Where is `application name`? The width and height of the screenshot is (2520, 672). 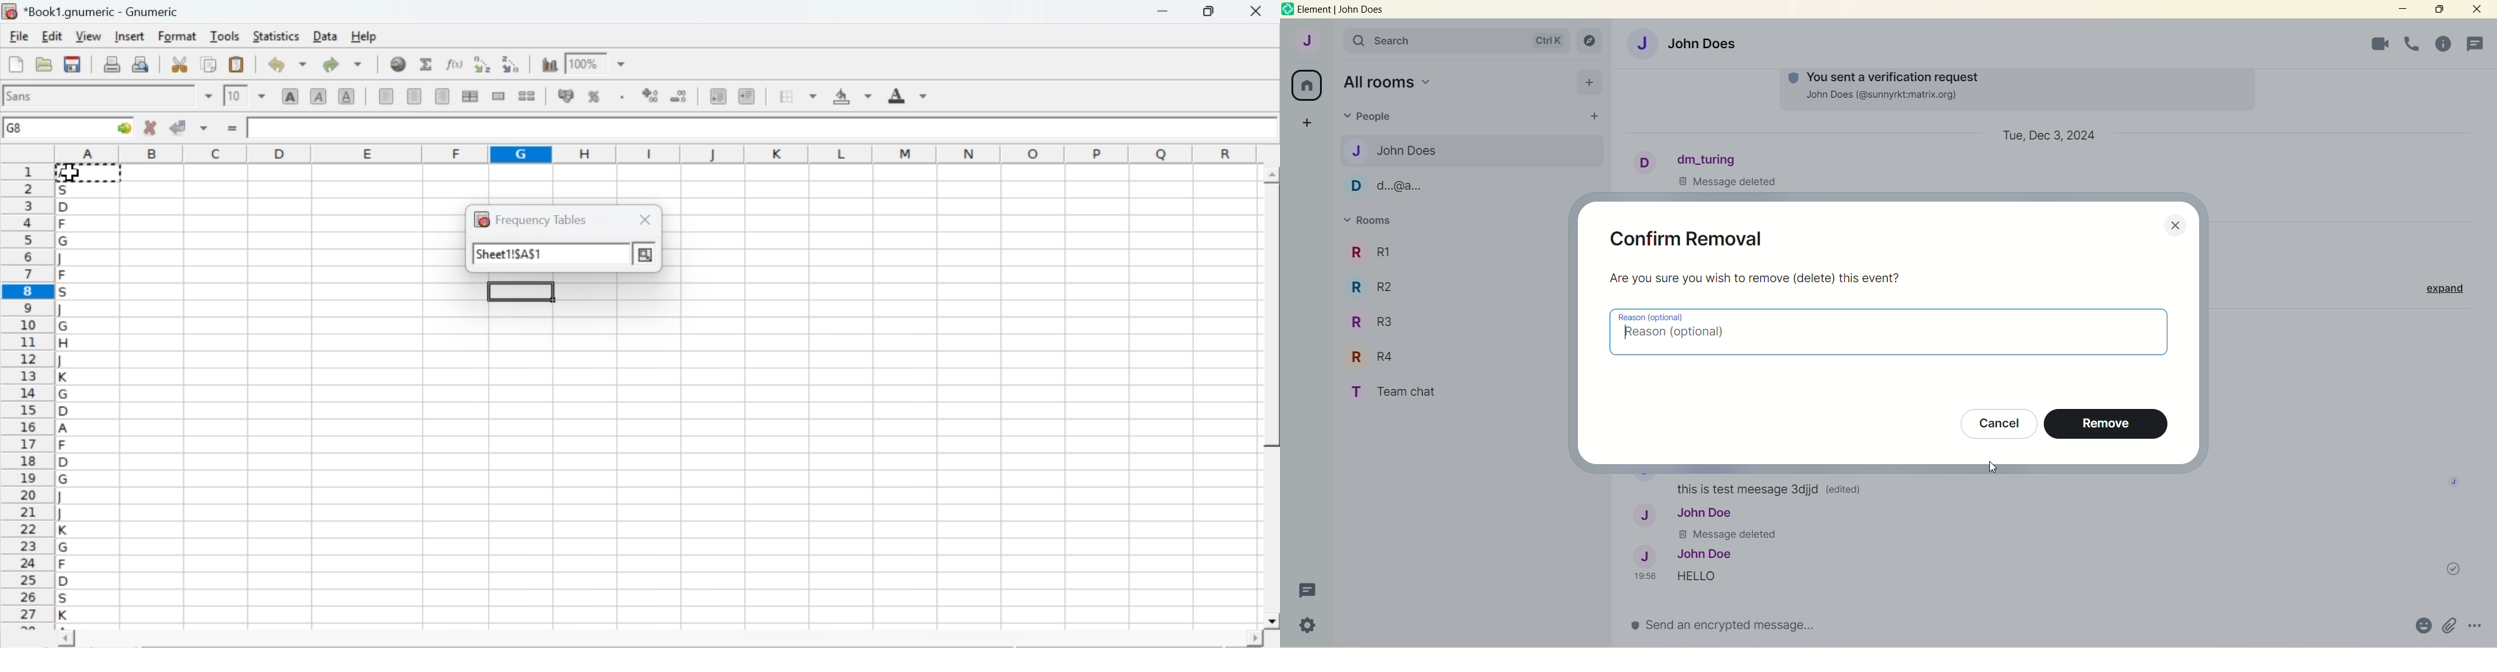 application name is located at coordinates (94, 9).